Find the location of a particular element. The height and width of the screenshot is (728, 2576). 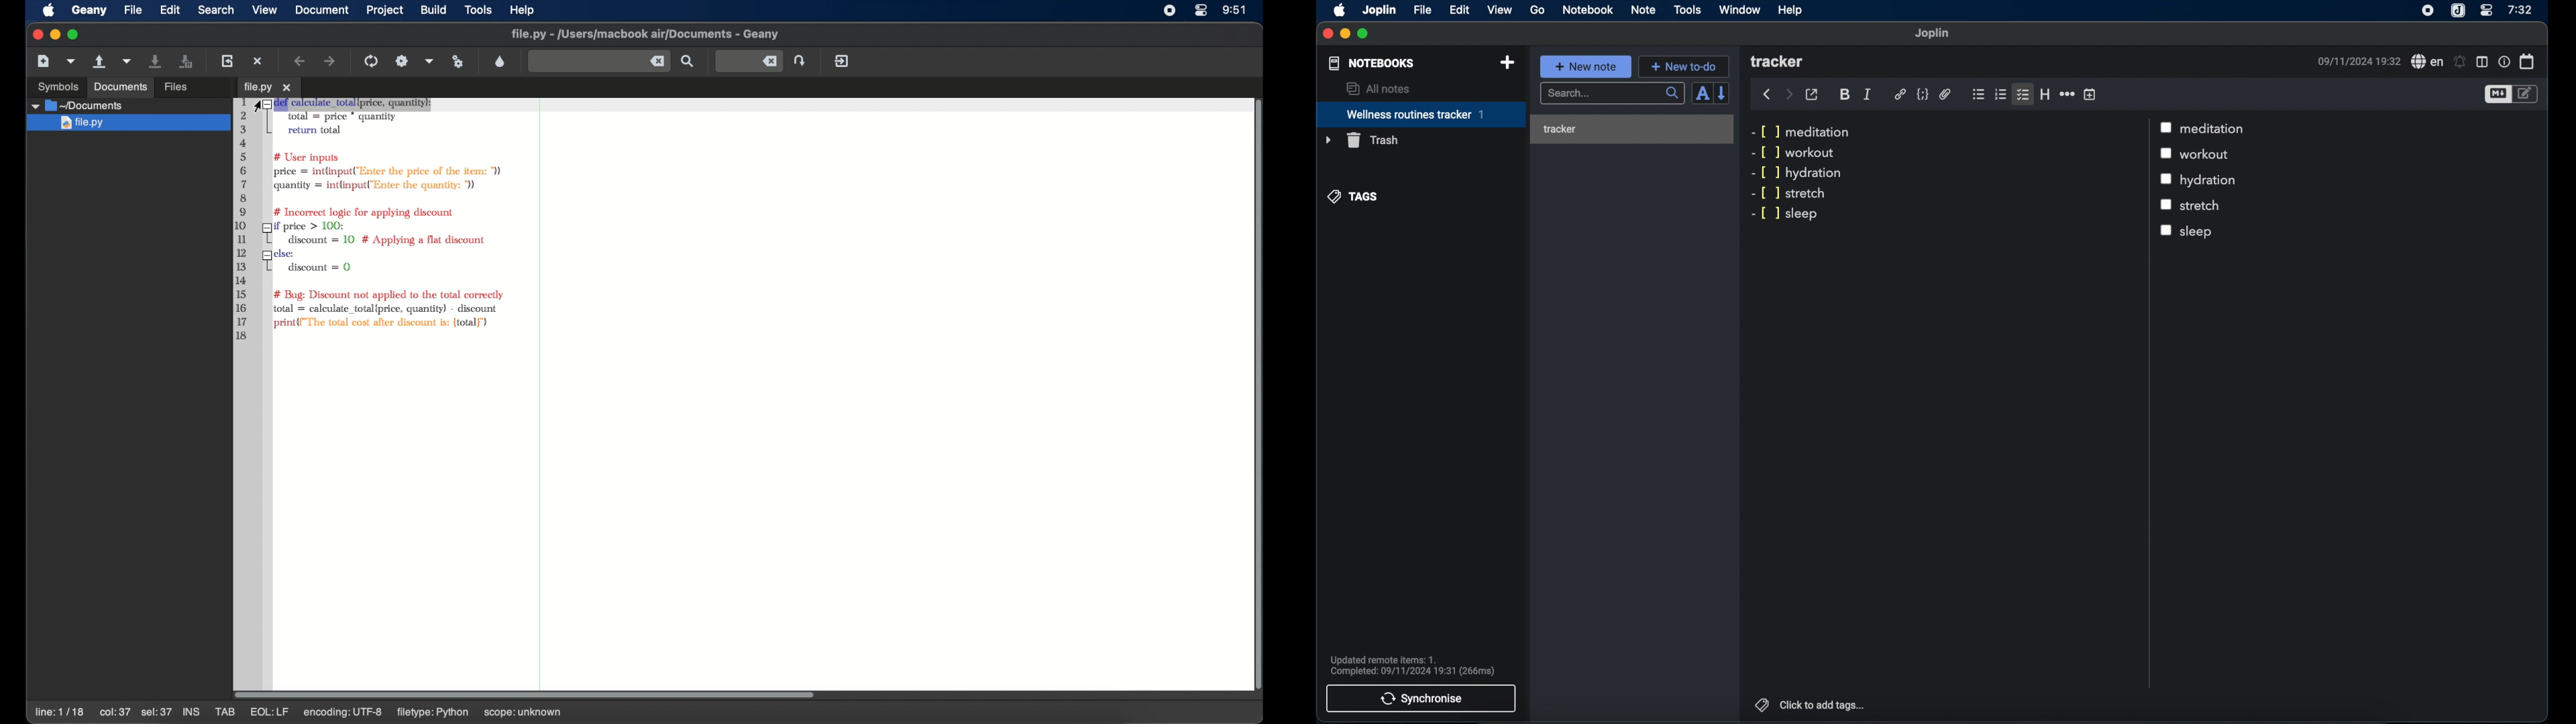

go is located at coordinates (1538, 9).